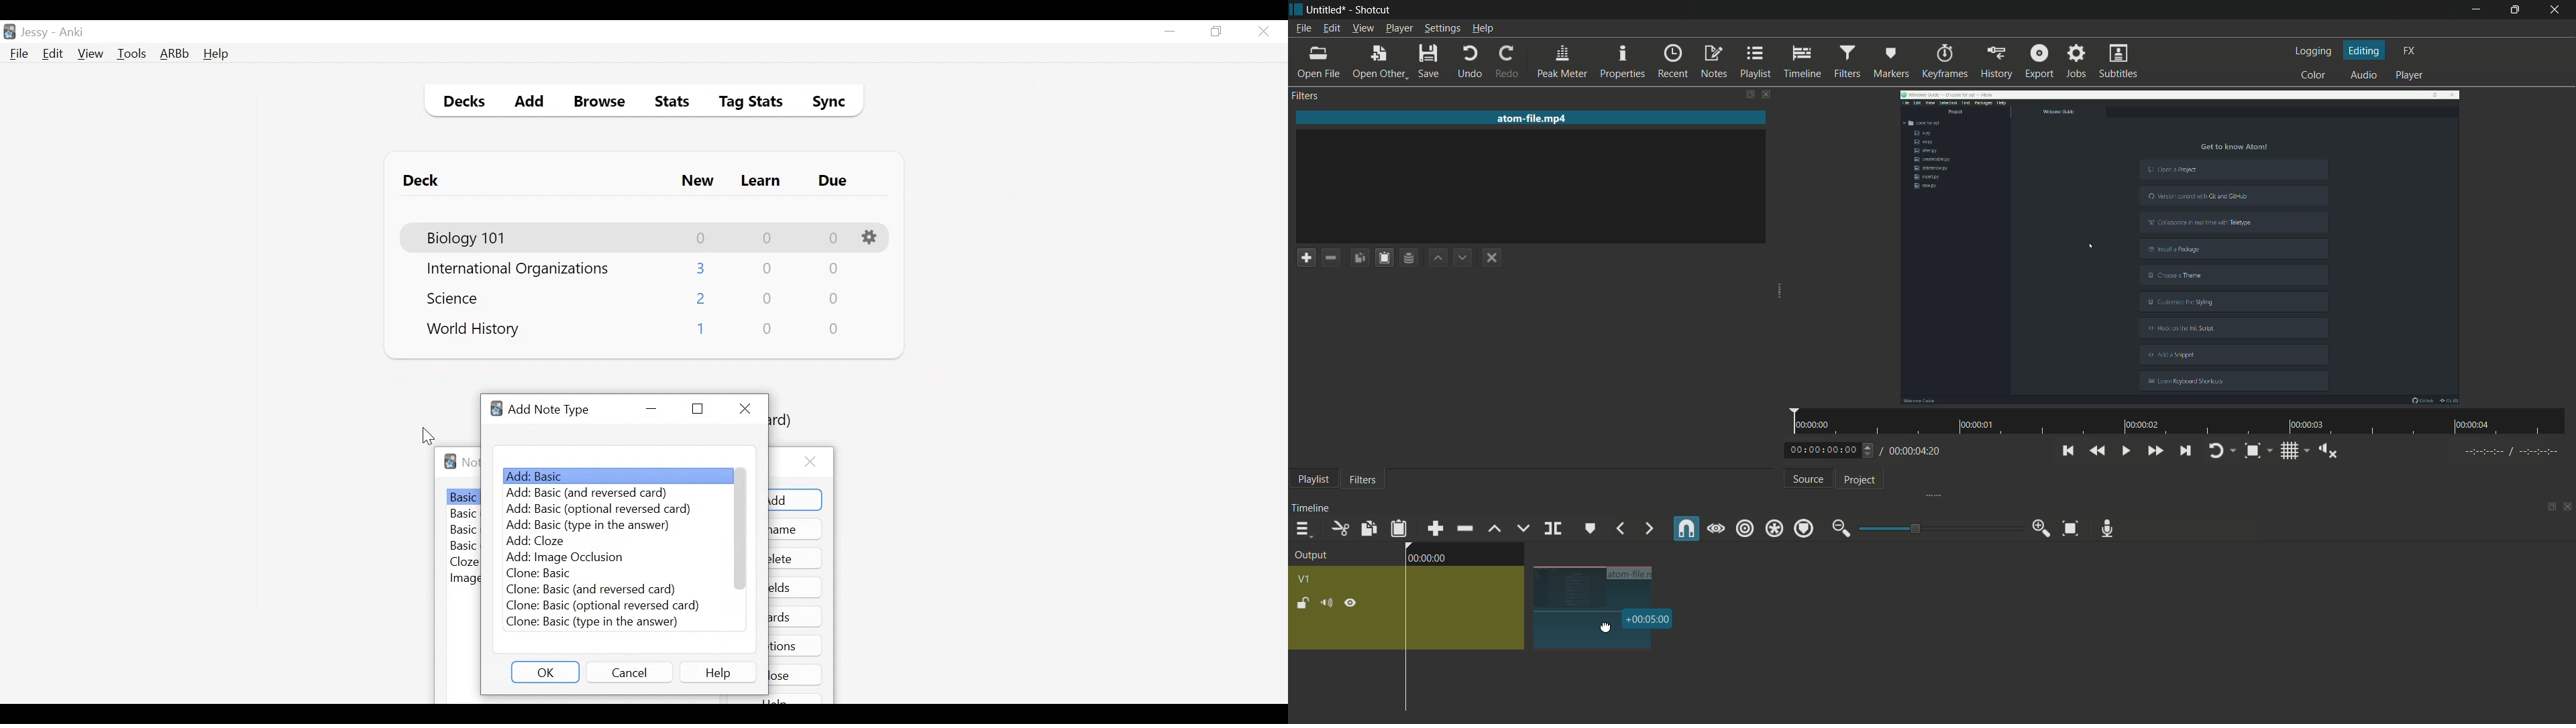  I want to click on Due, so click(834, 181).